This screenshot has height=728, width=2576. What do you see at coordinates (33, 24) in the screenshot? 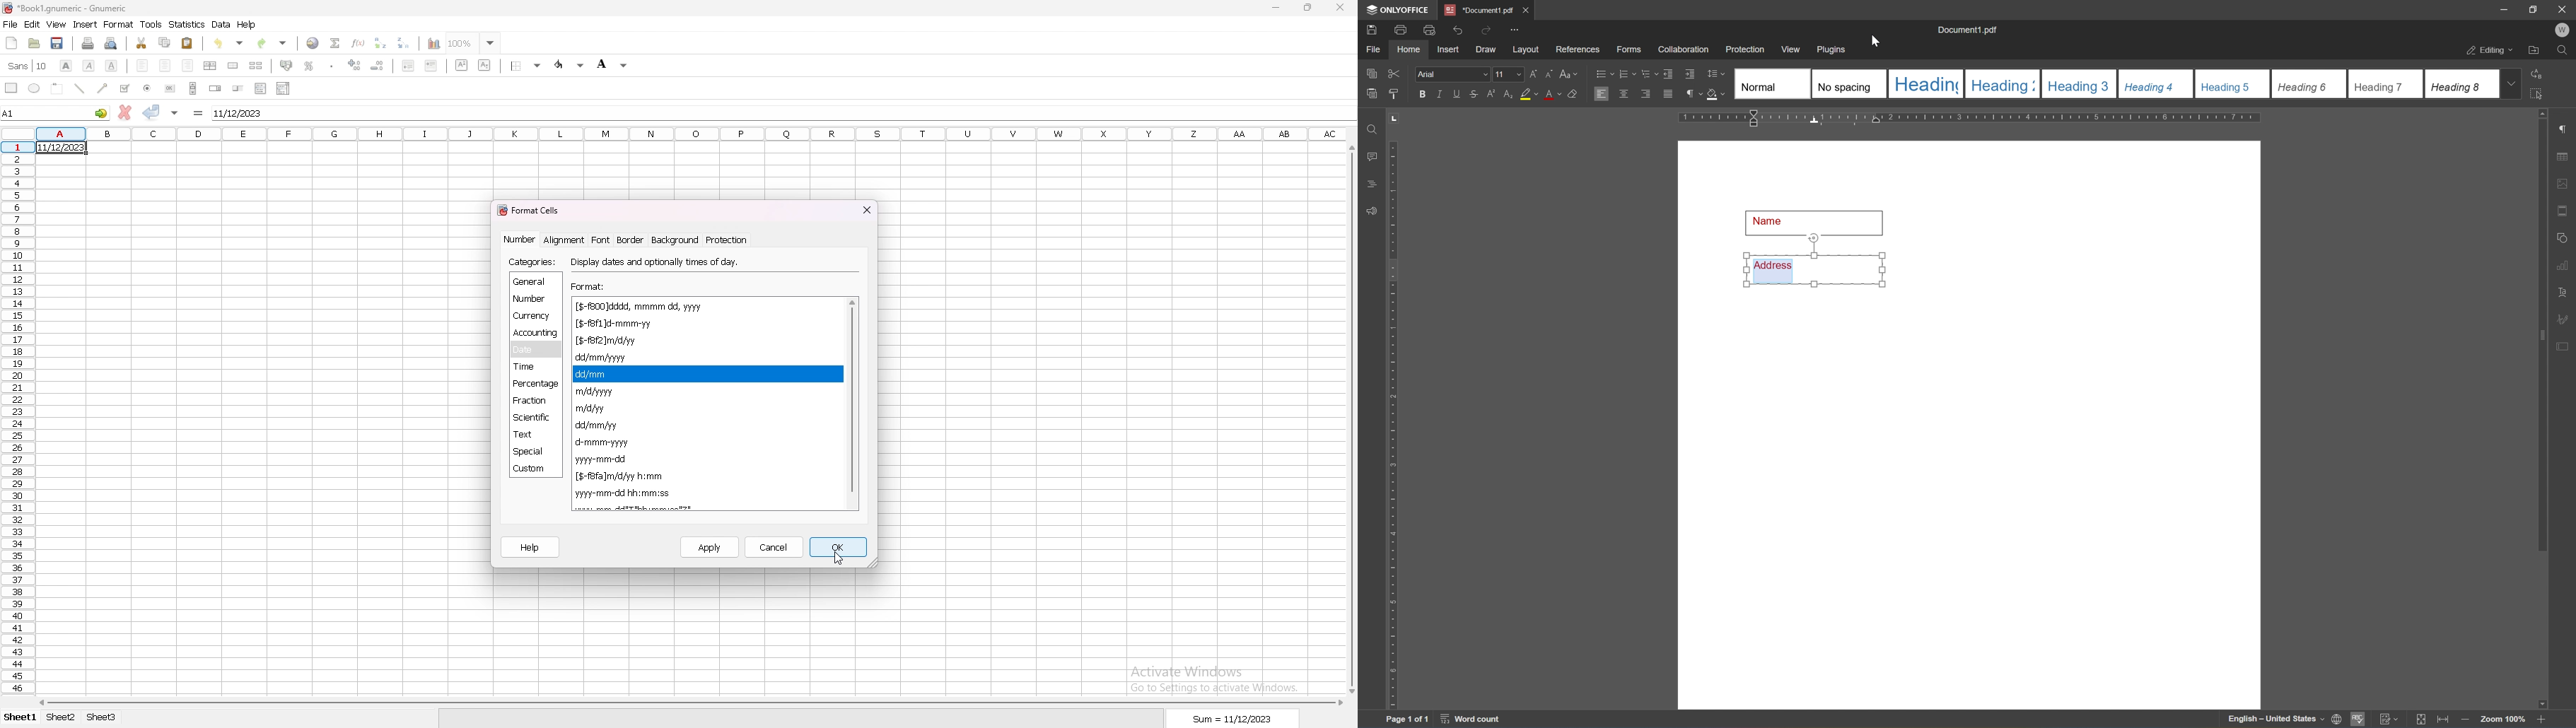
I see `edit` at bounding box center [33, 24].